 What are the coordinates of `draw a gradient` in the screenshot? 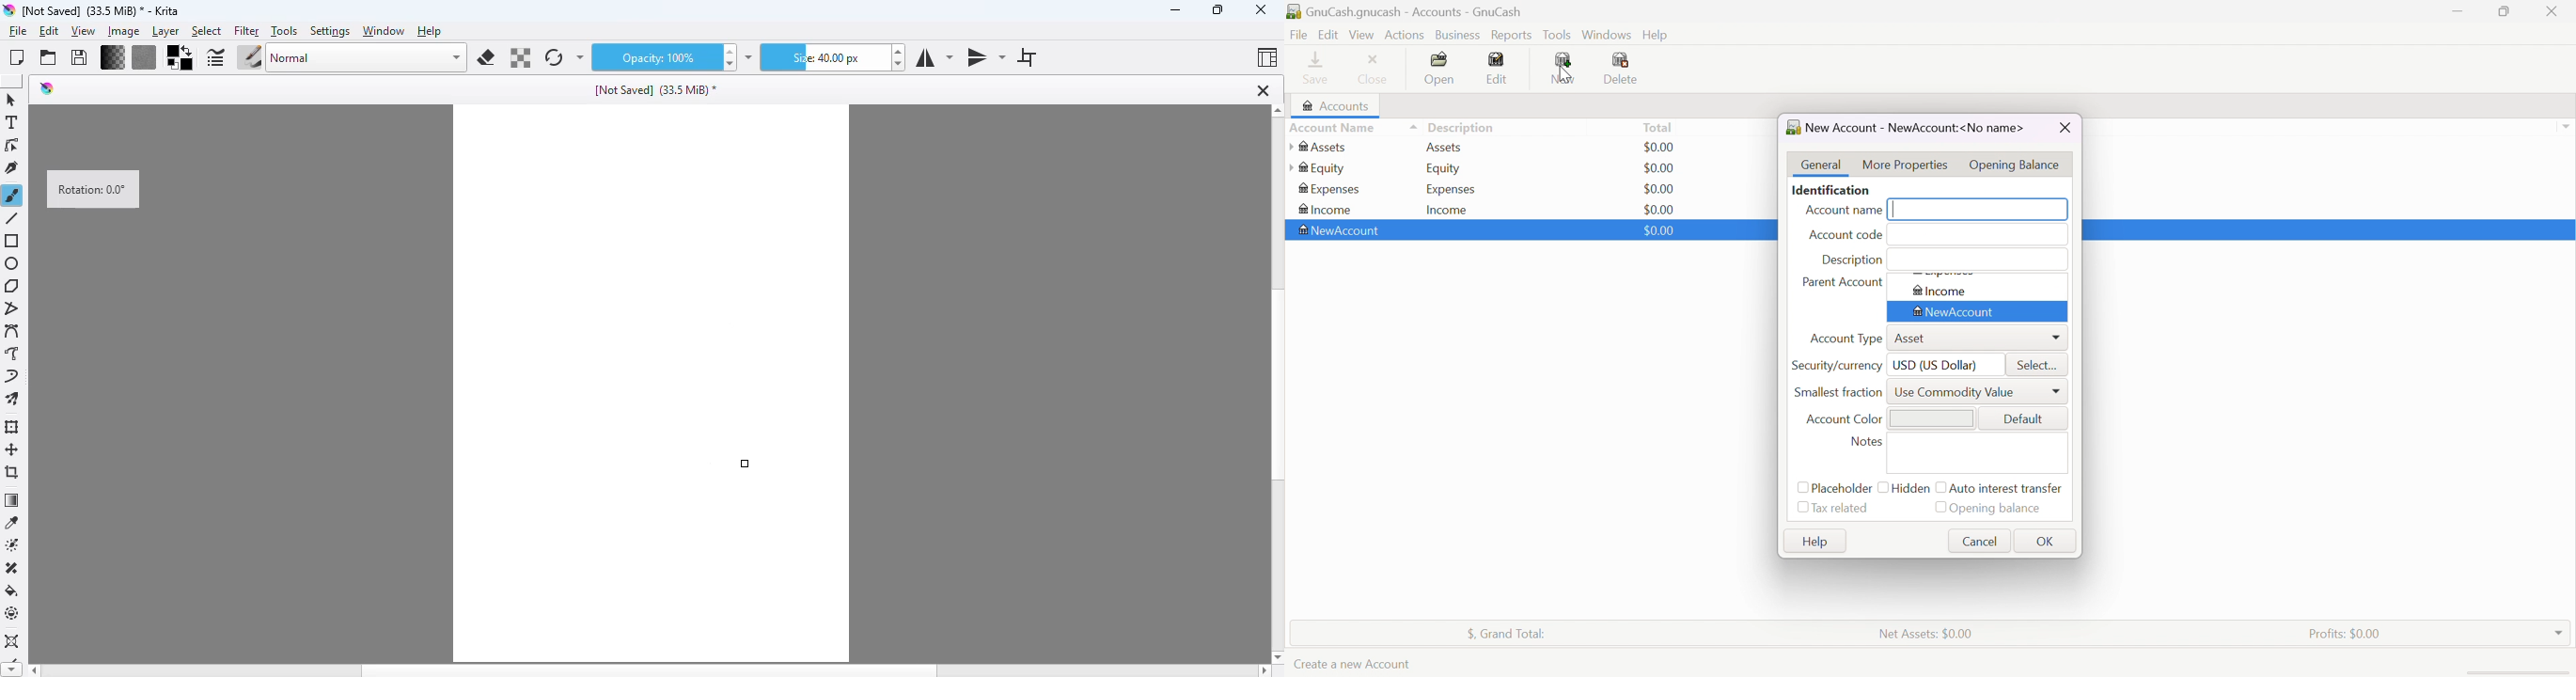 It's located at (12, 500).